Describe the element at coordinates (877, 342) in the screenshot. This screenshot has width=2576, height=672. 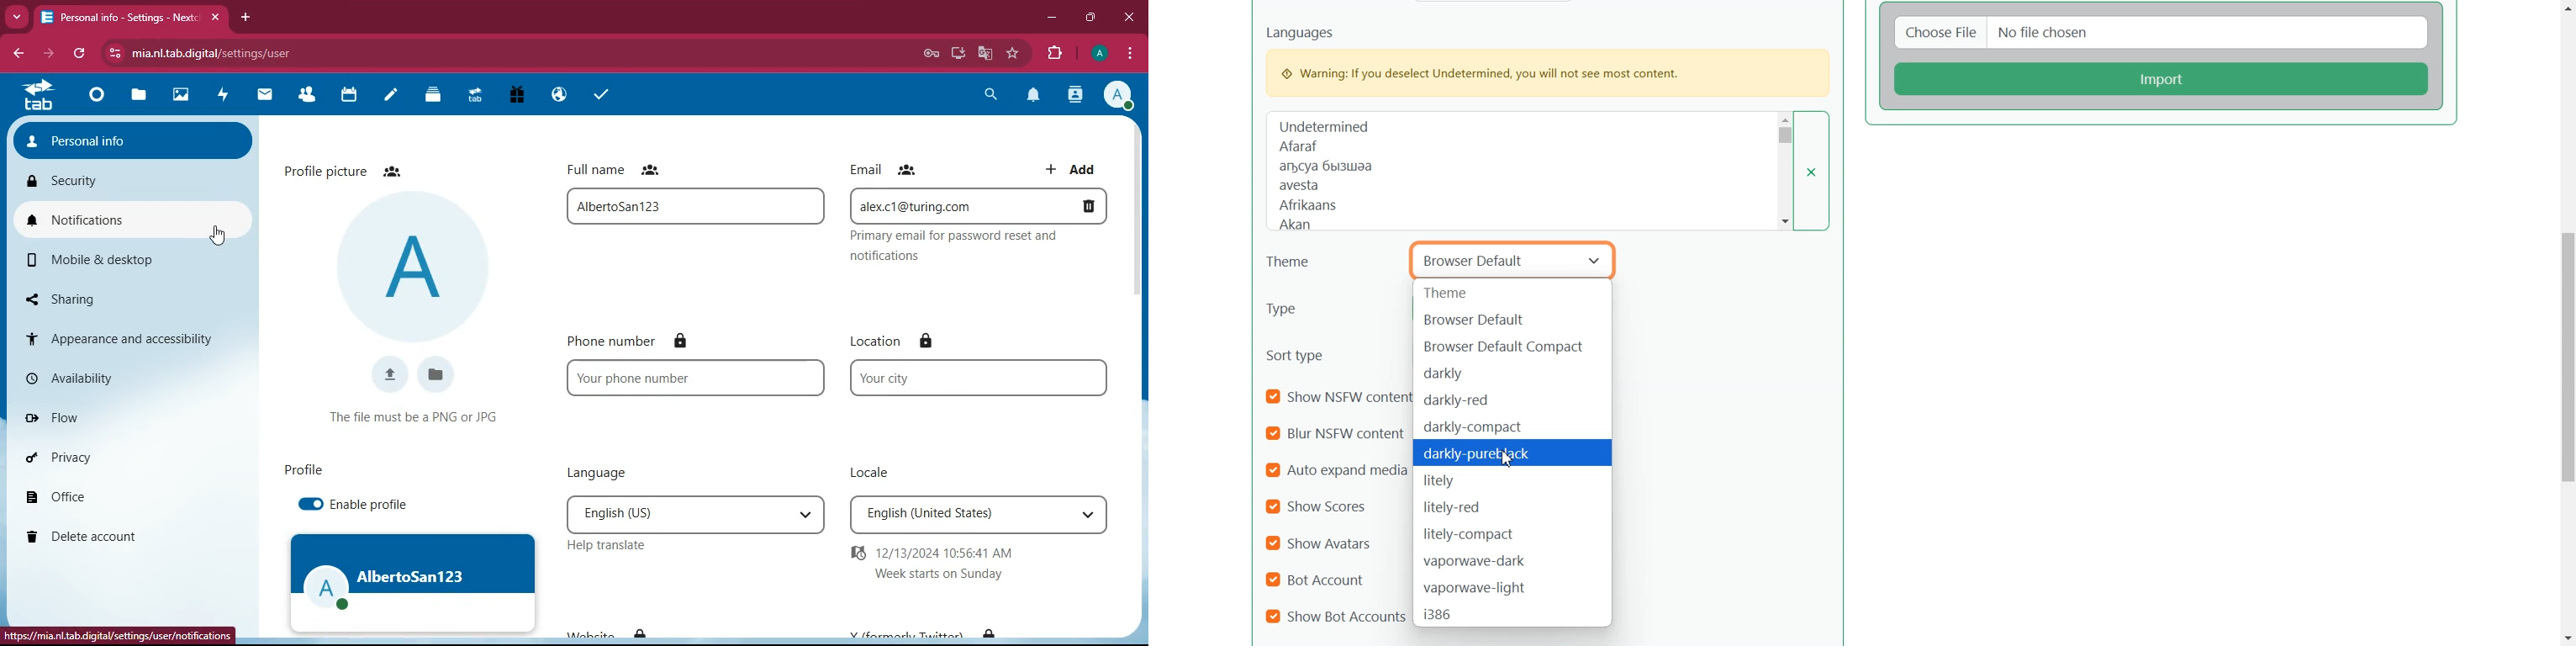
I see `location` at that location.